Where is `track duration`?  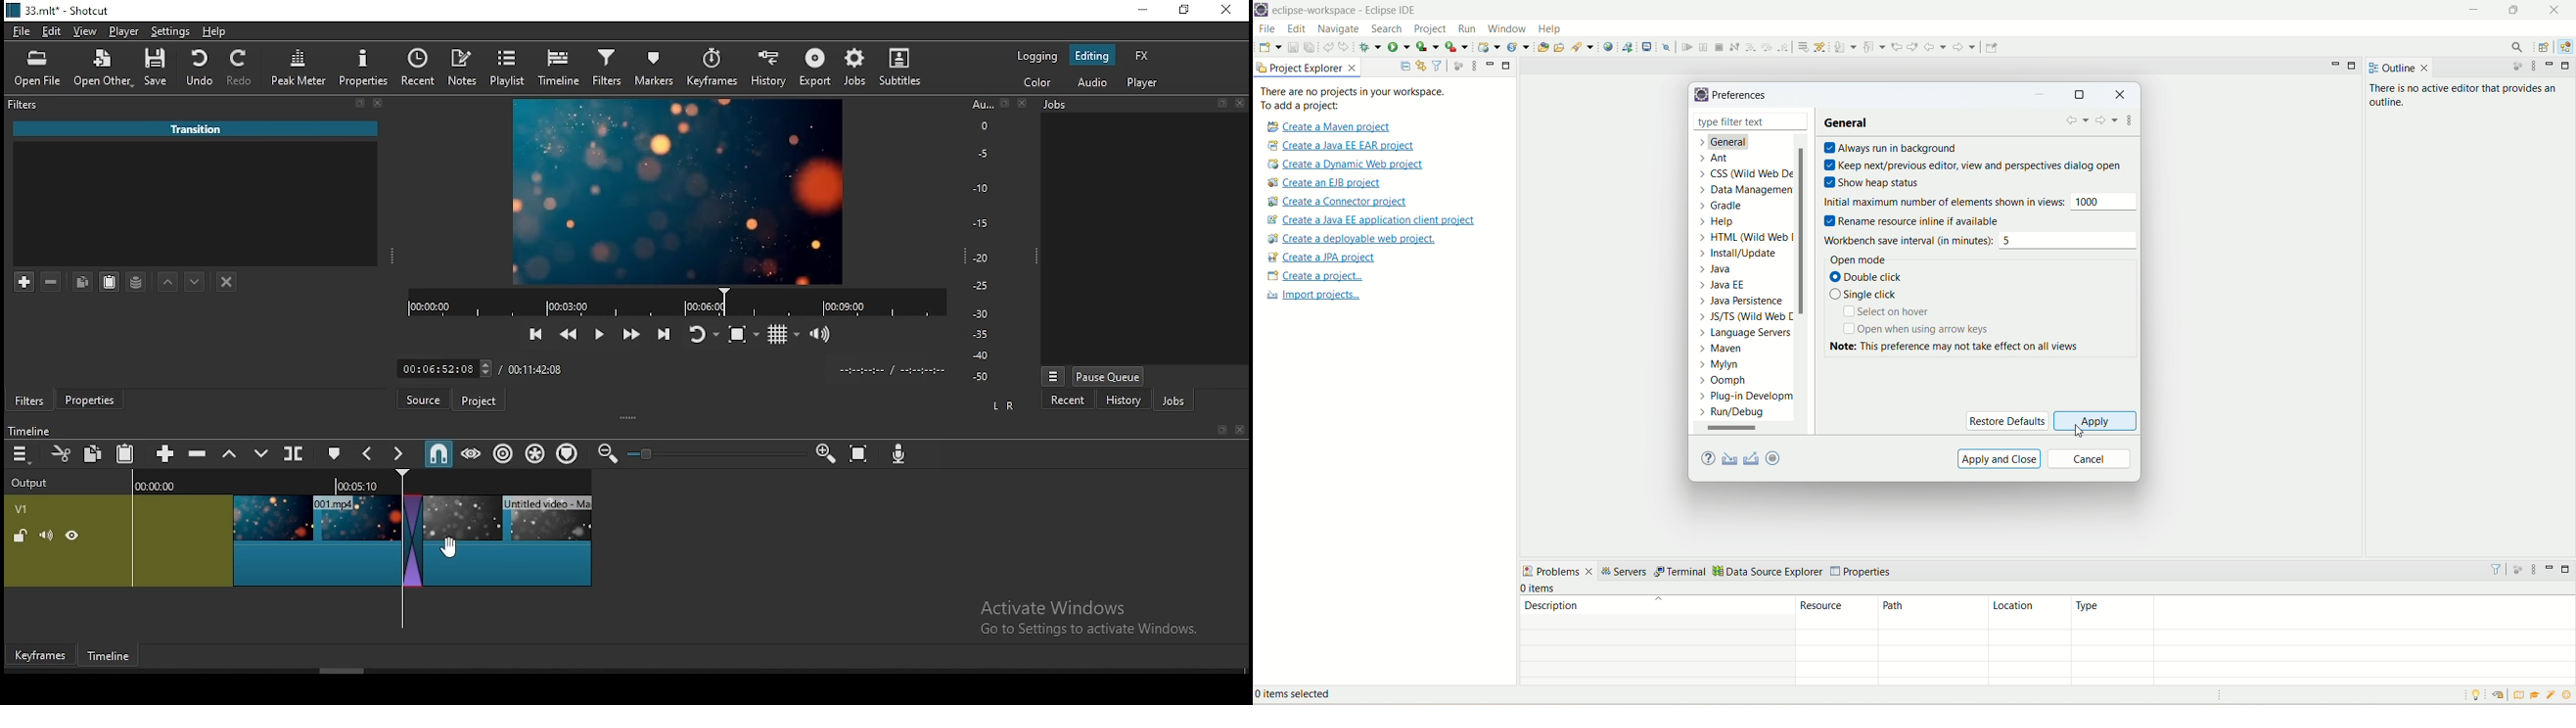 track duration is located at coordinates (538, 368).